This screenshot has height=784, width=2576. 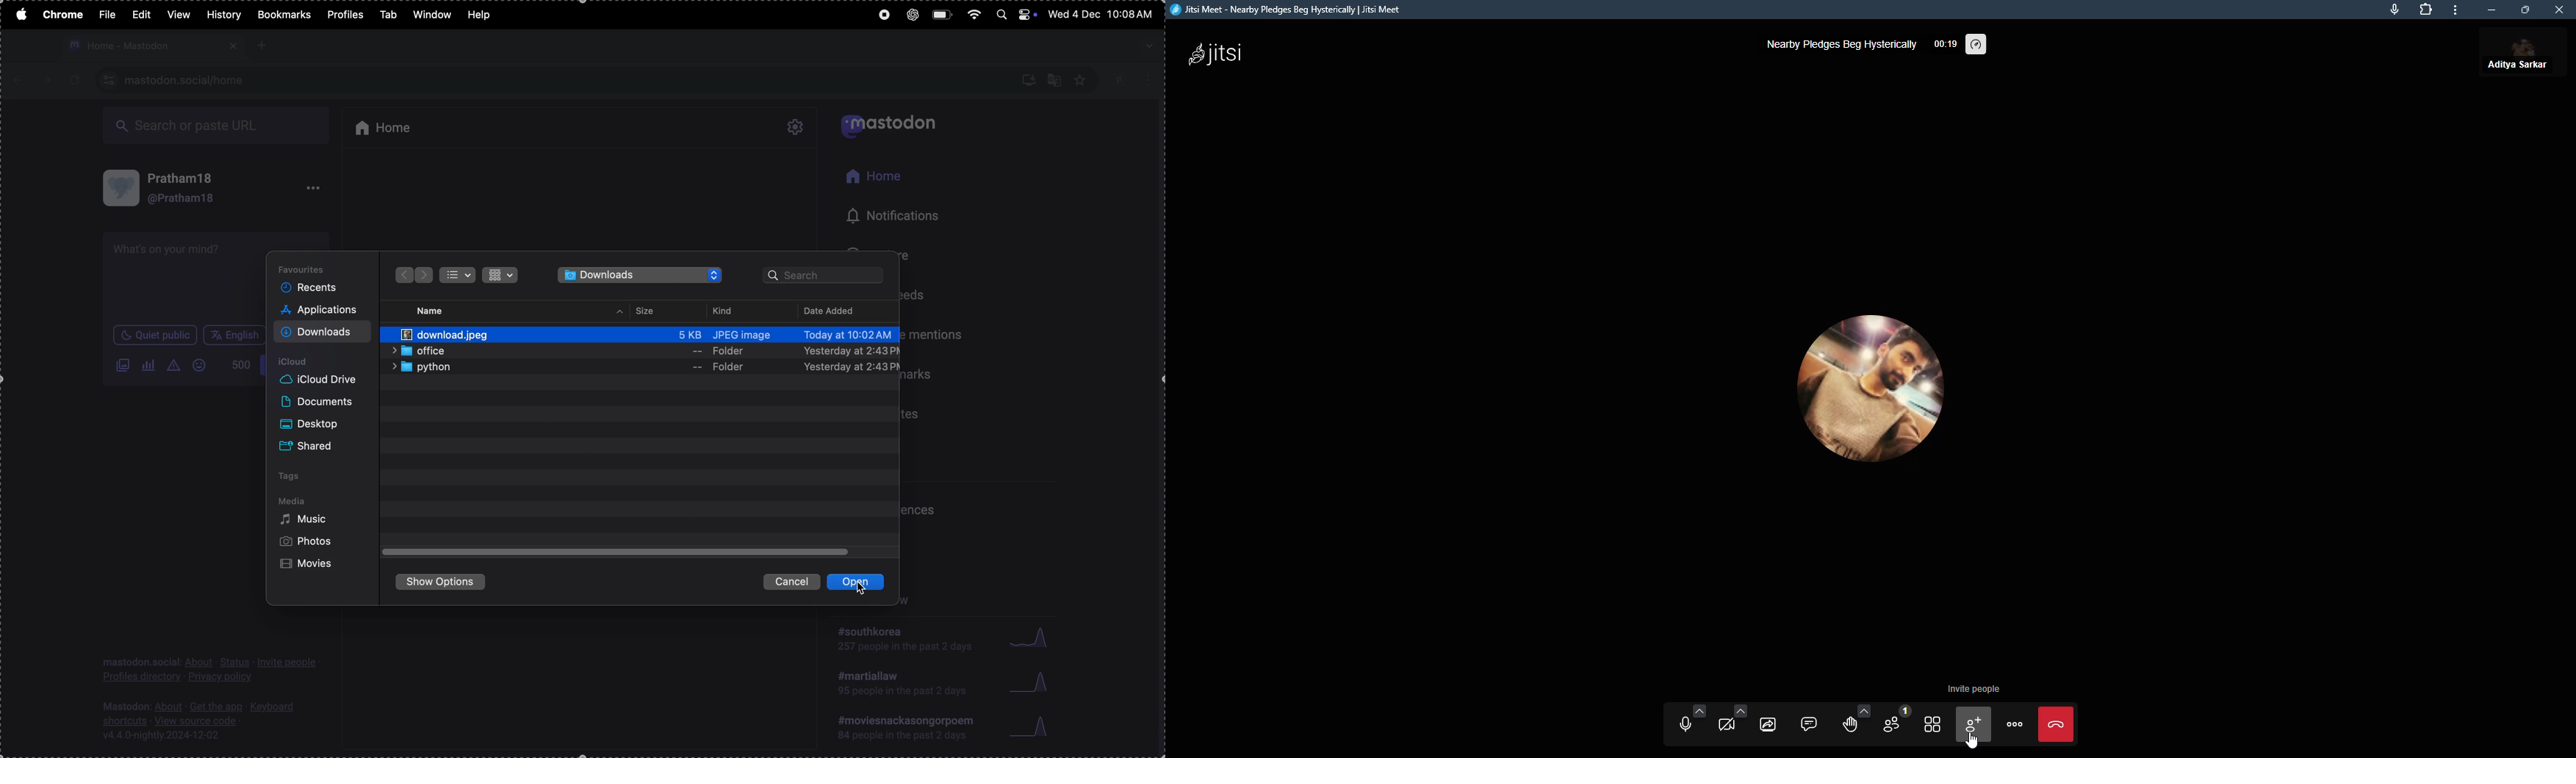 What do you see at coordinates (1055, 78) in the screenshot?
I see `translate` at bounding box center [1055, 78].